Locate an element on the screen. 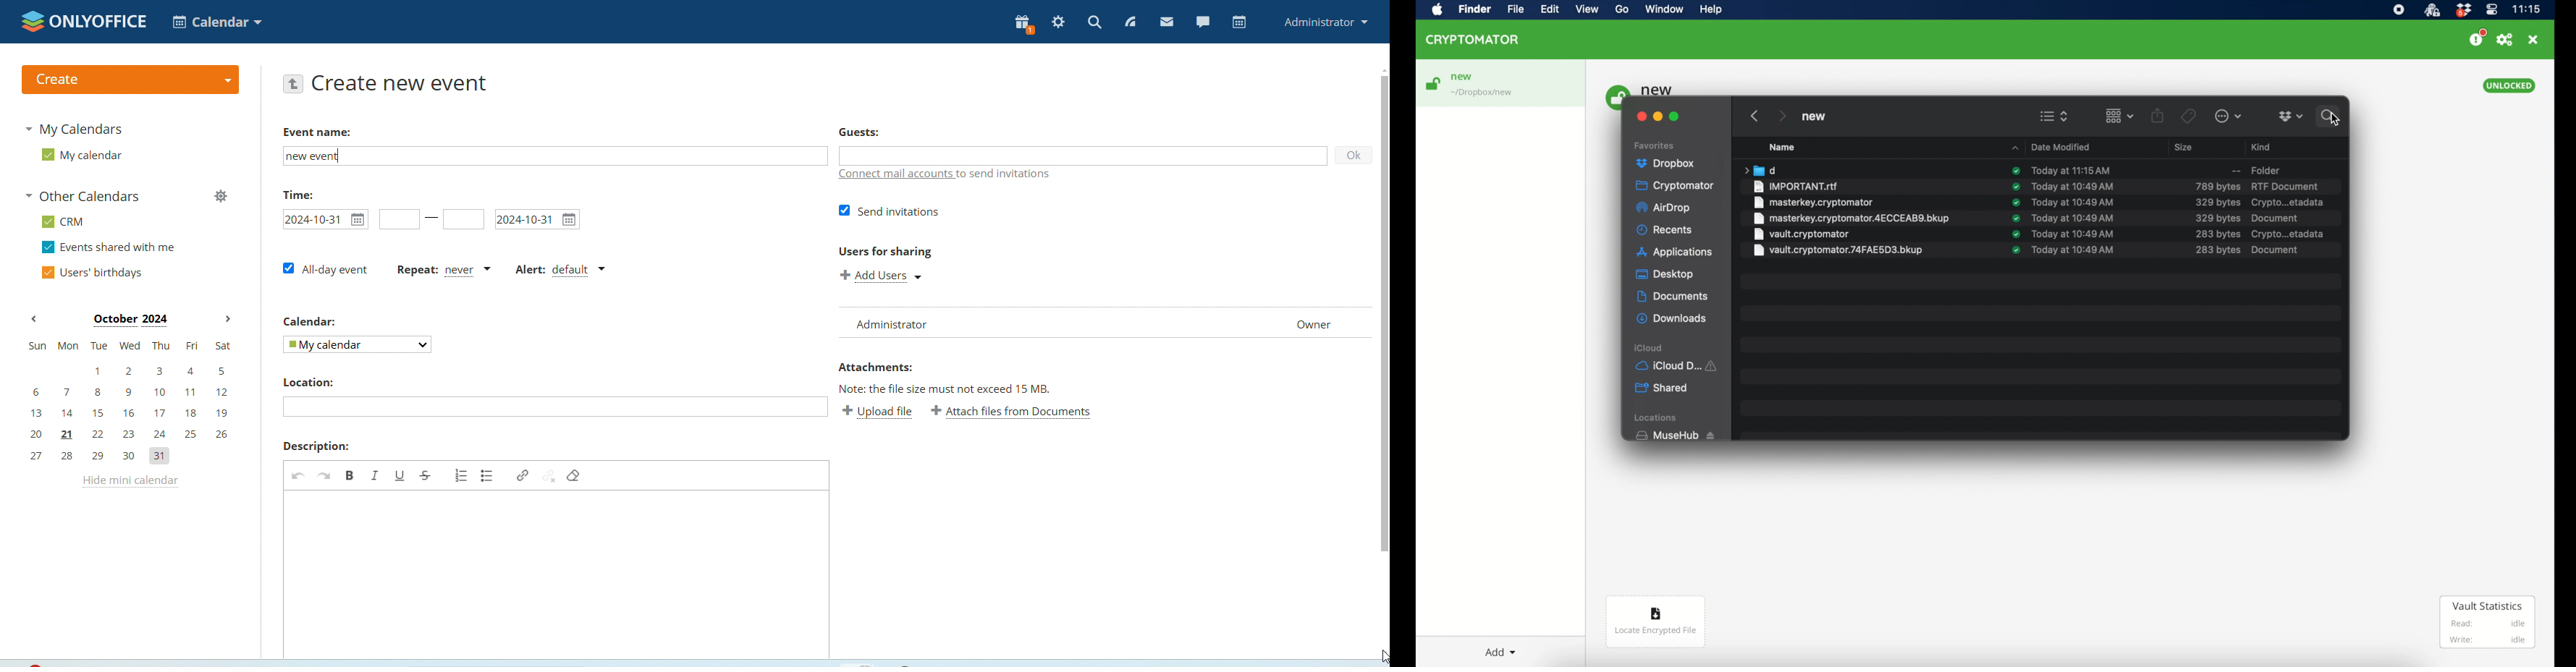  event end time is located at coordinates (459, 220).